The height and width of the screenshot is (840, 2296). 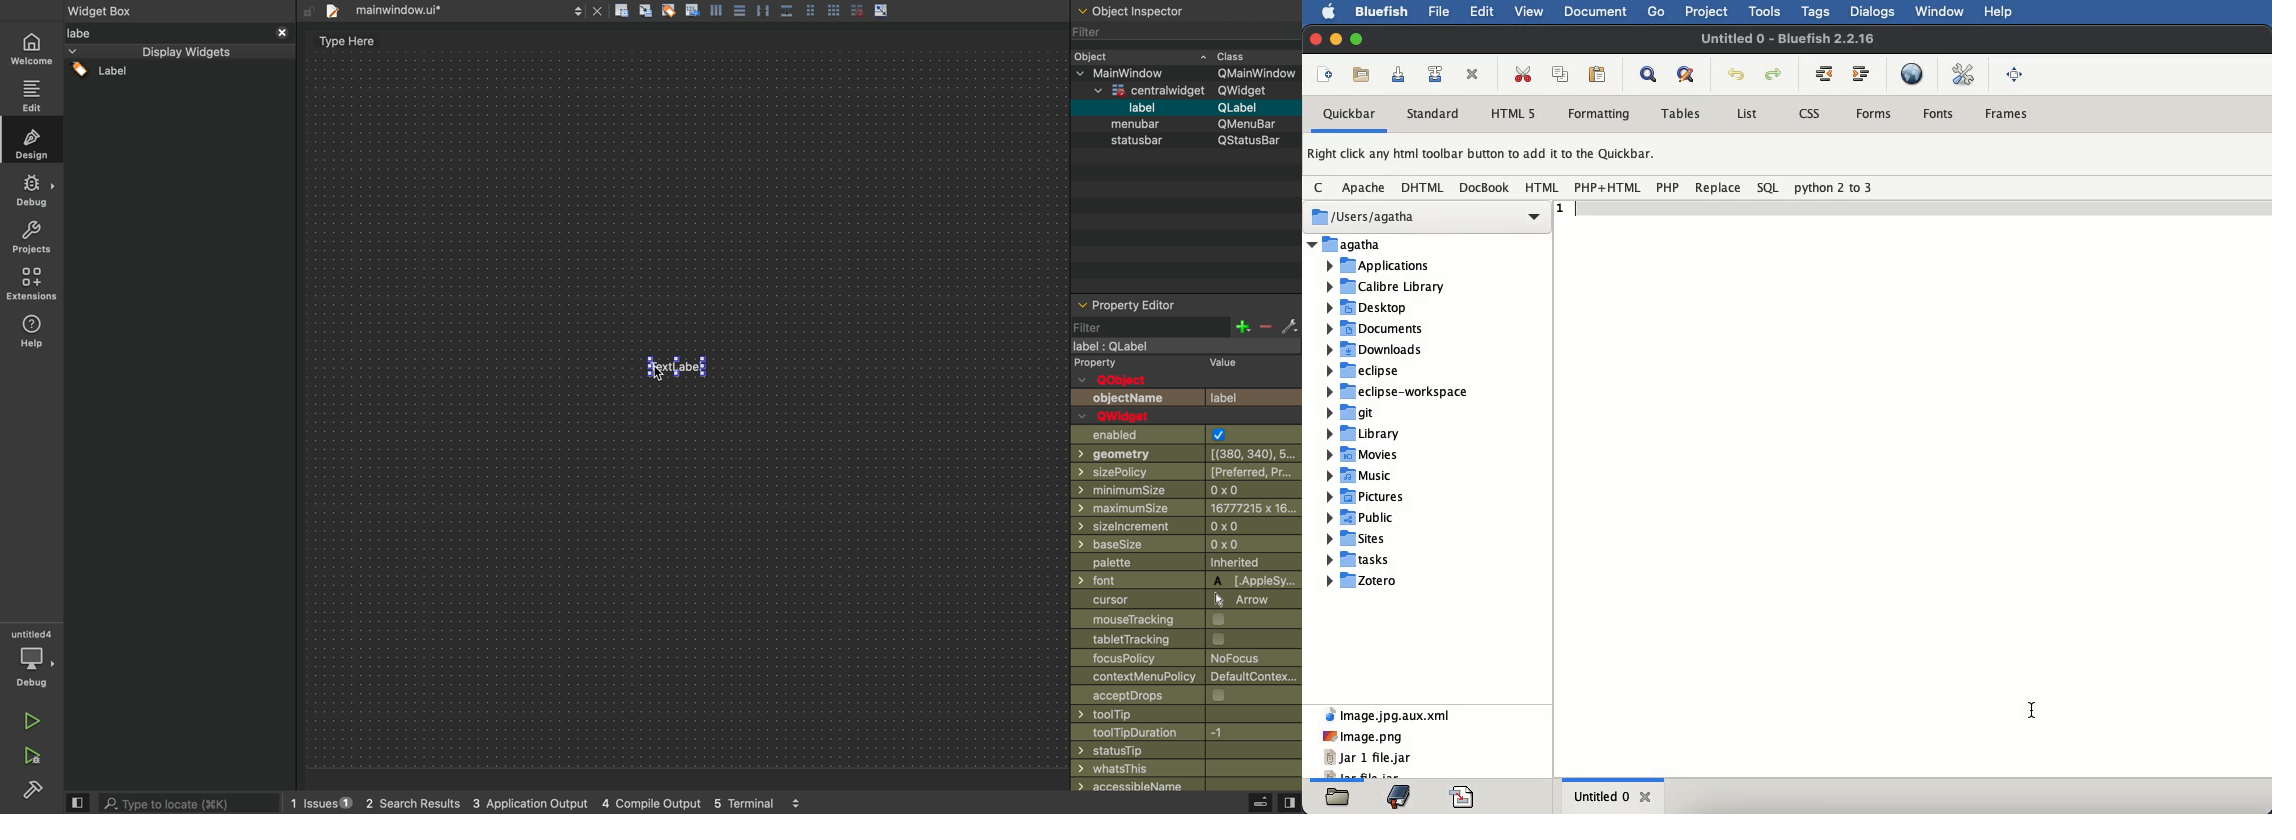 I want to click on home, so click(x=32, y=46).